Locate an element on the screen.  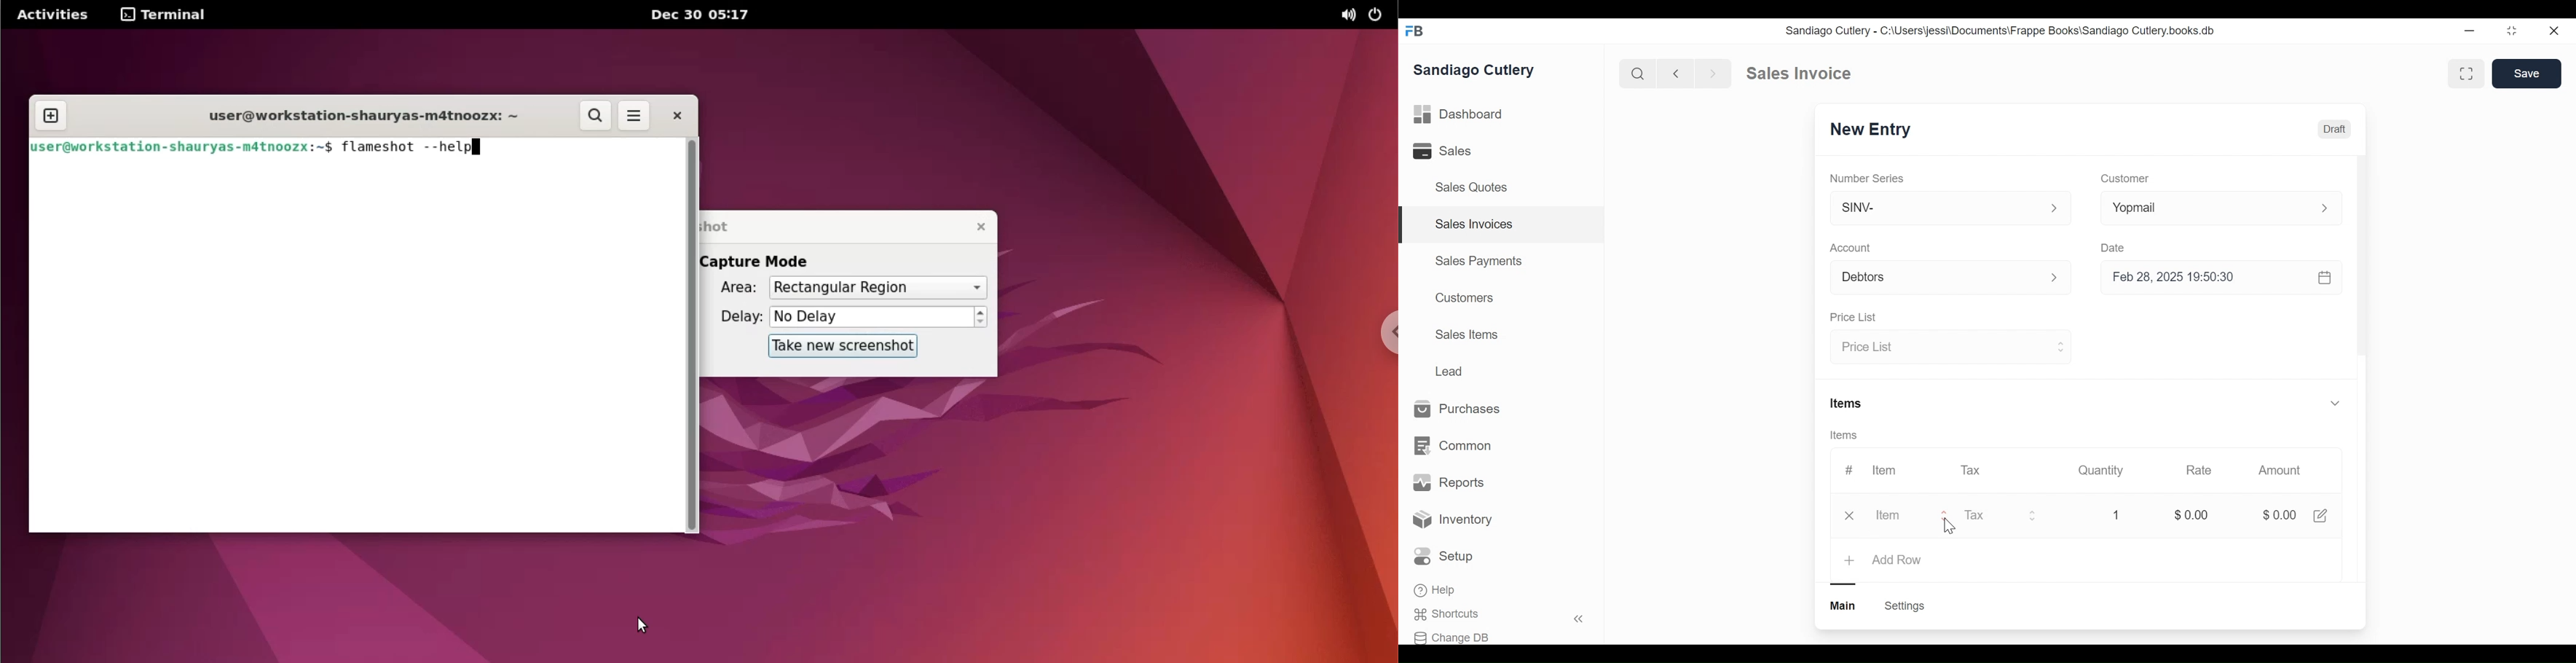
take new screenshot is located at coordinates (843, 347).